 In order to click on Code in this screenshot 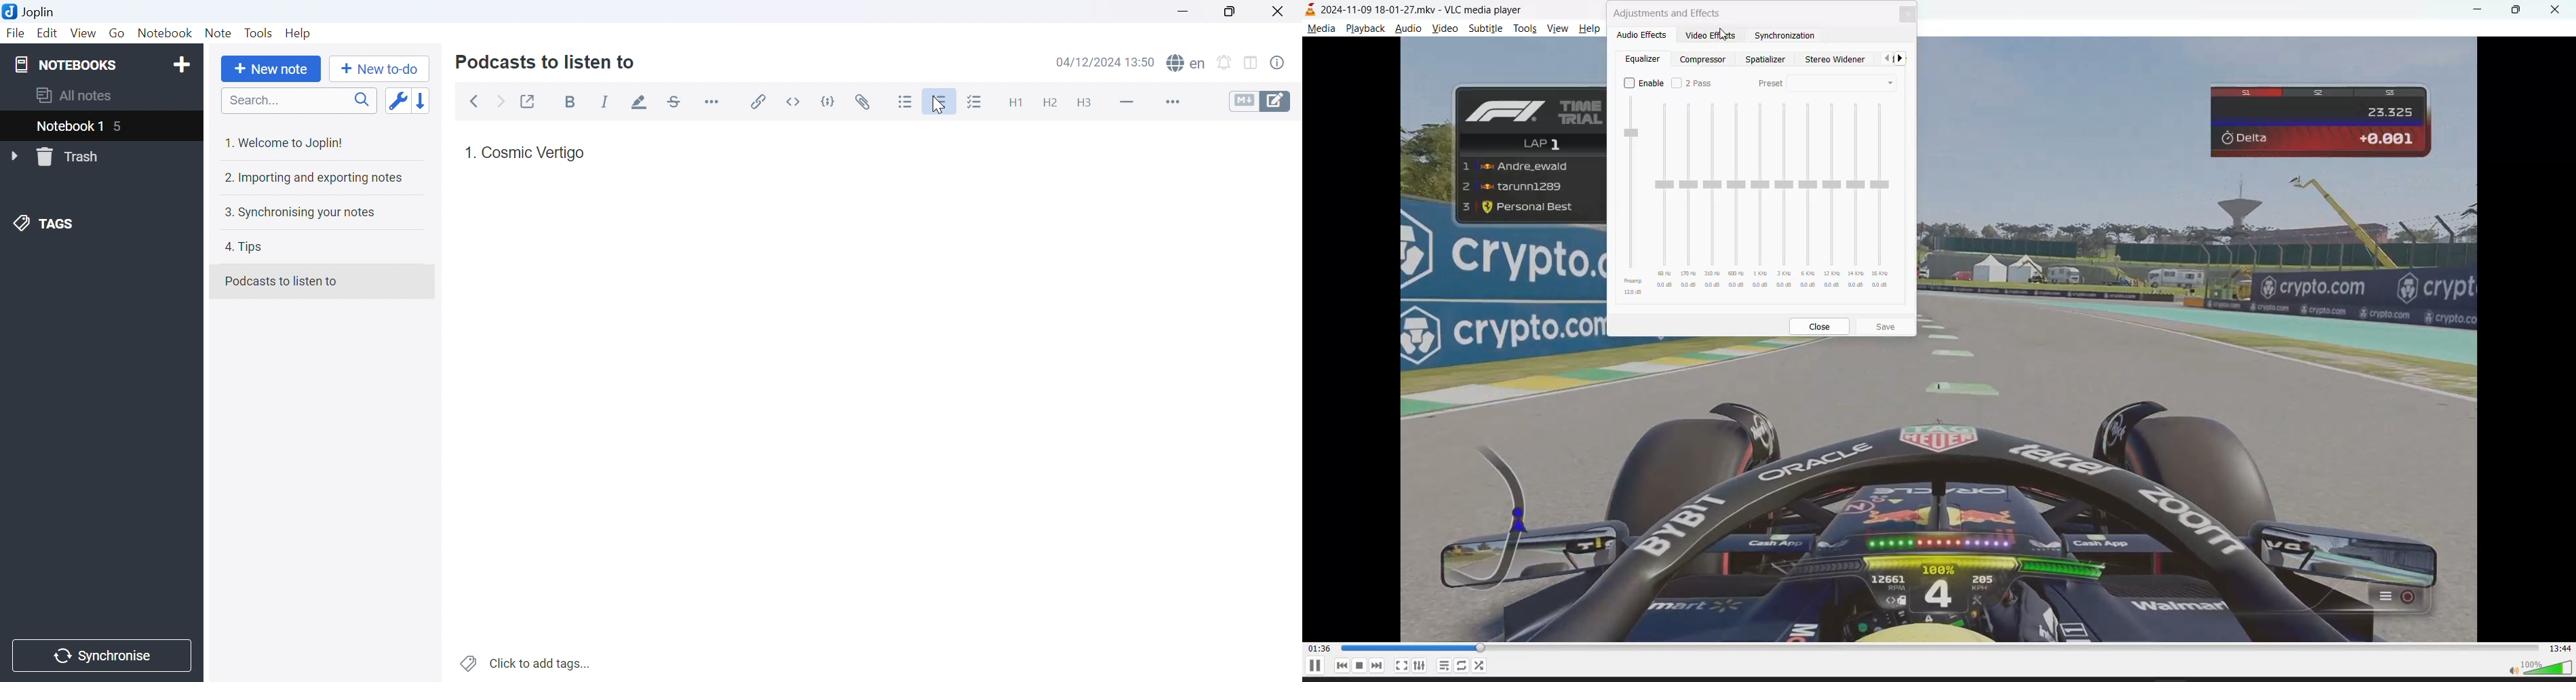, I will do `click(831, 100)`.